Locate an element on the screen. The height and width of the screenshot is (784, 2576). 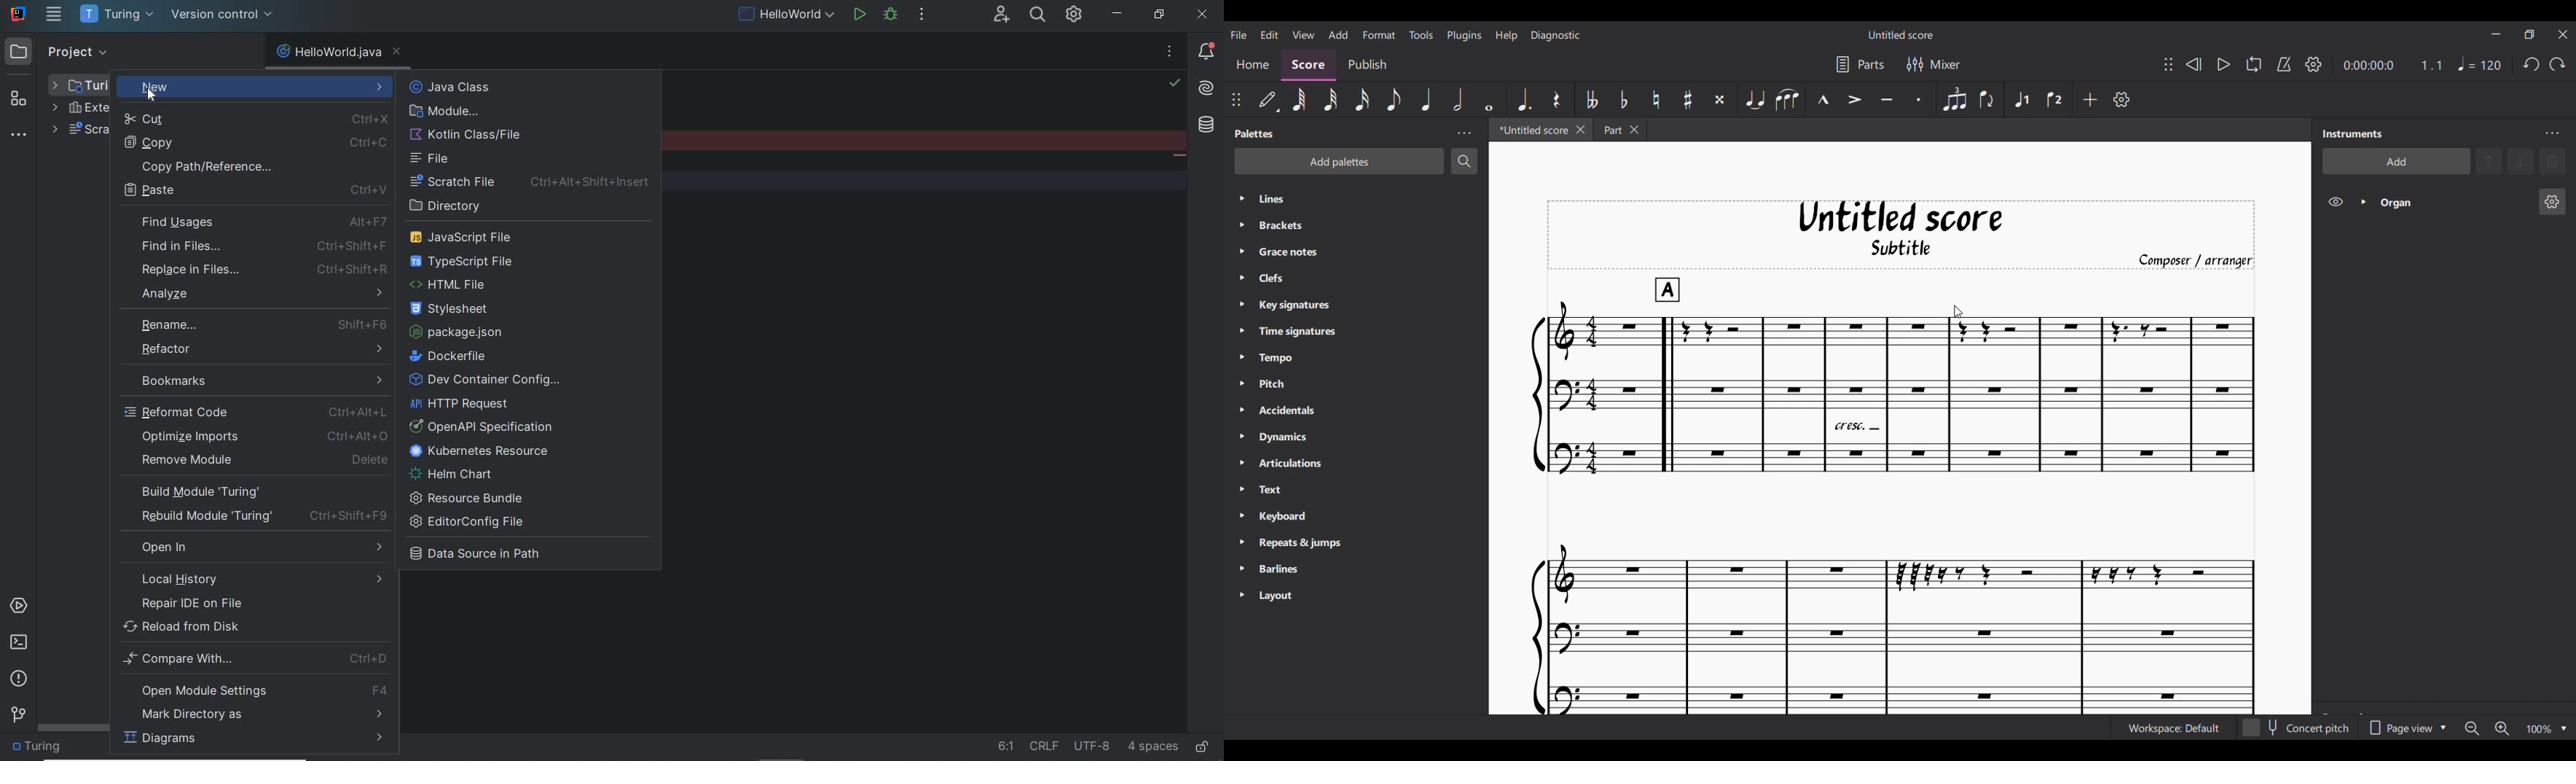
Help menu is located at coordinates (1506, 35).